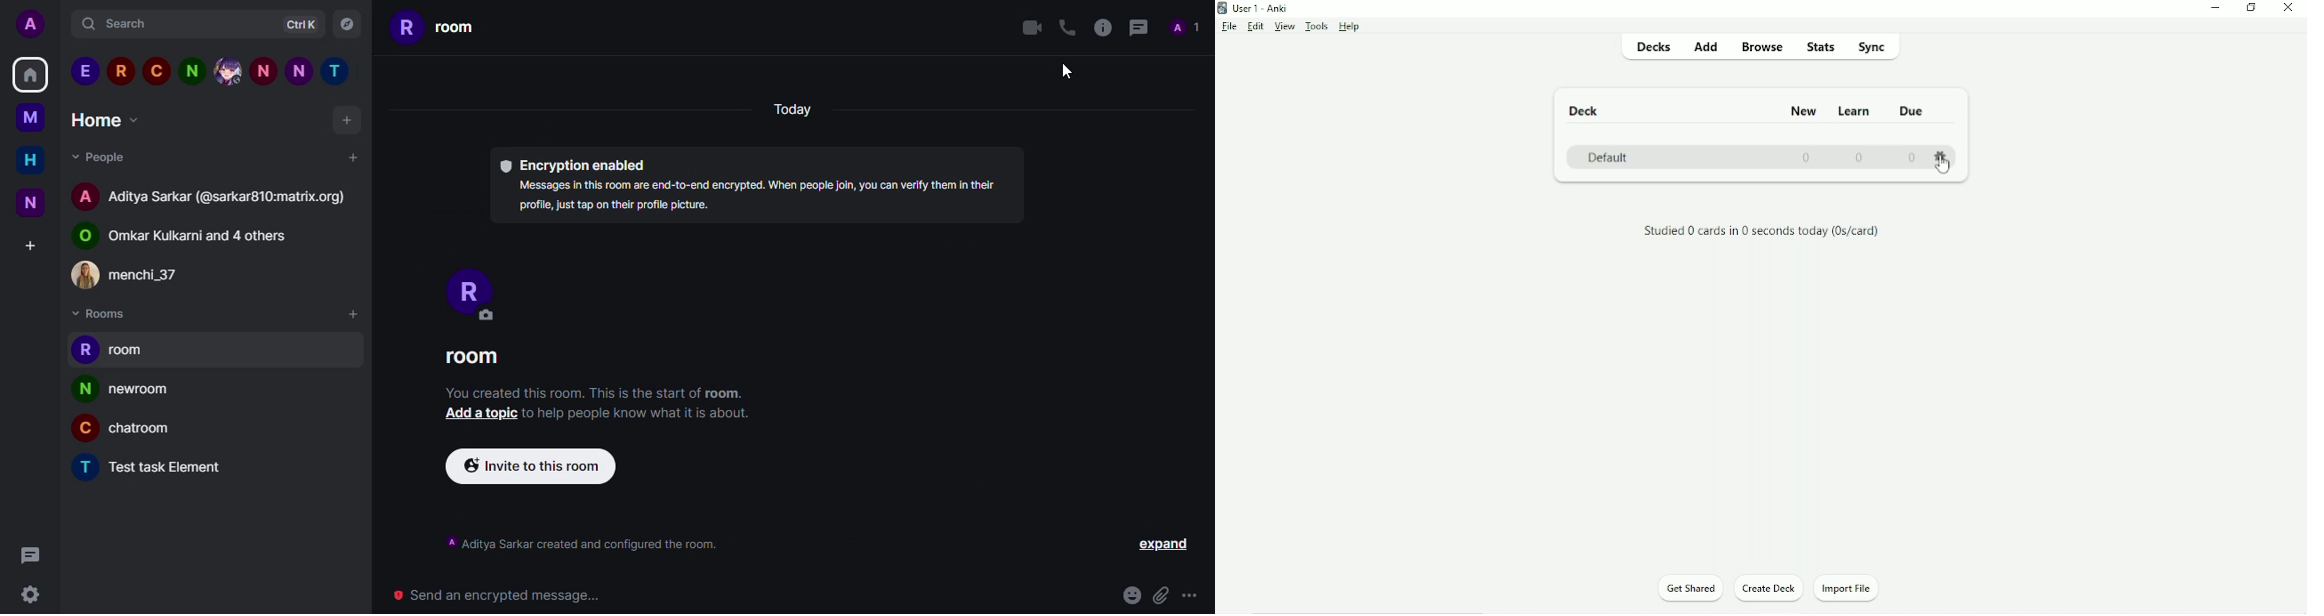 The image size is (2324, 616). I want to click on today, so click(795, 114).